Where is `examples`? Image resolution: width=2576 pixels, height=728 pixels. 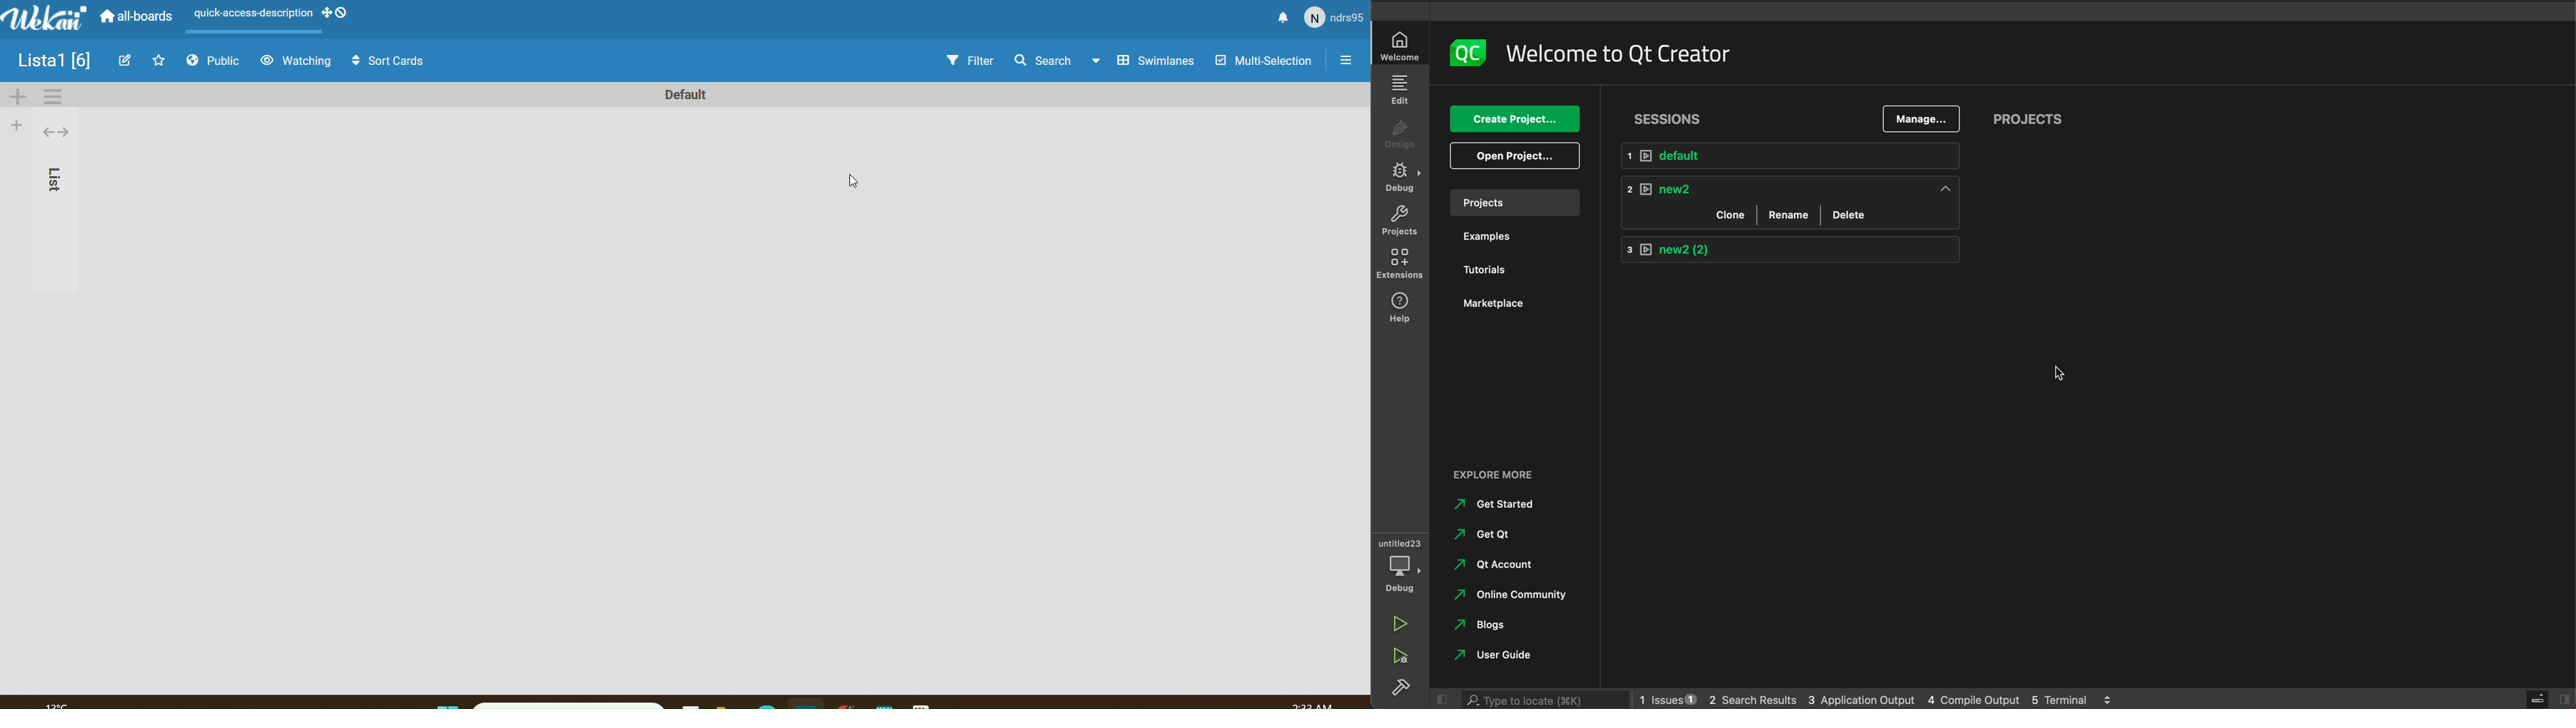
examples is located at coordinates (1481, 237).